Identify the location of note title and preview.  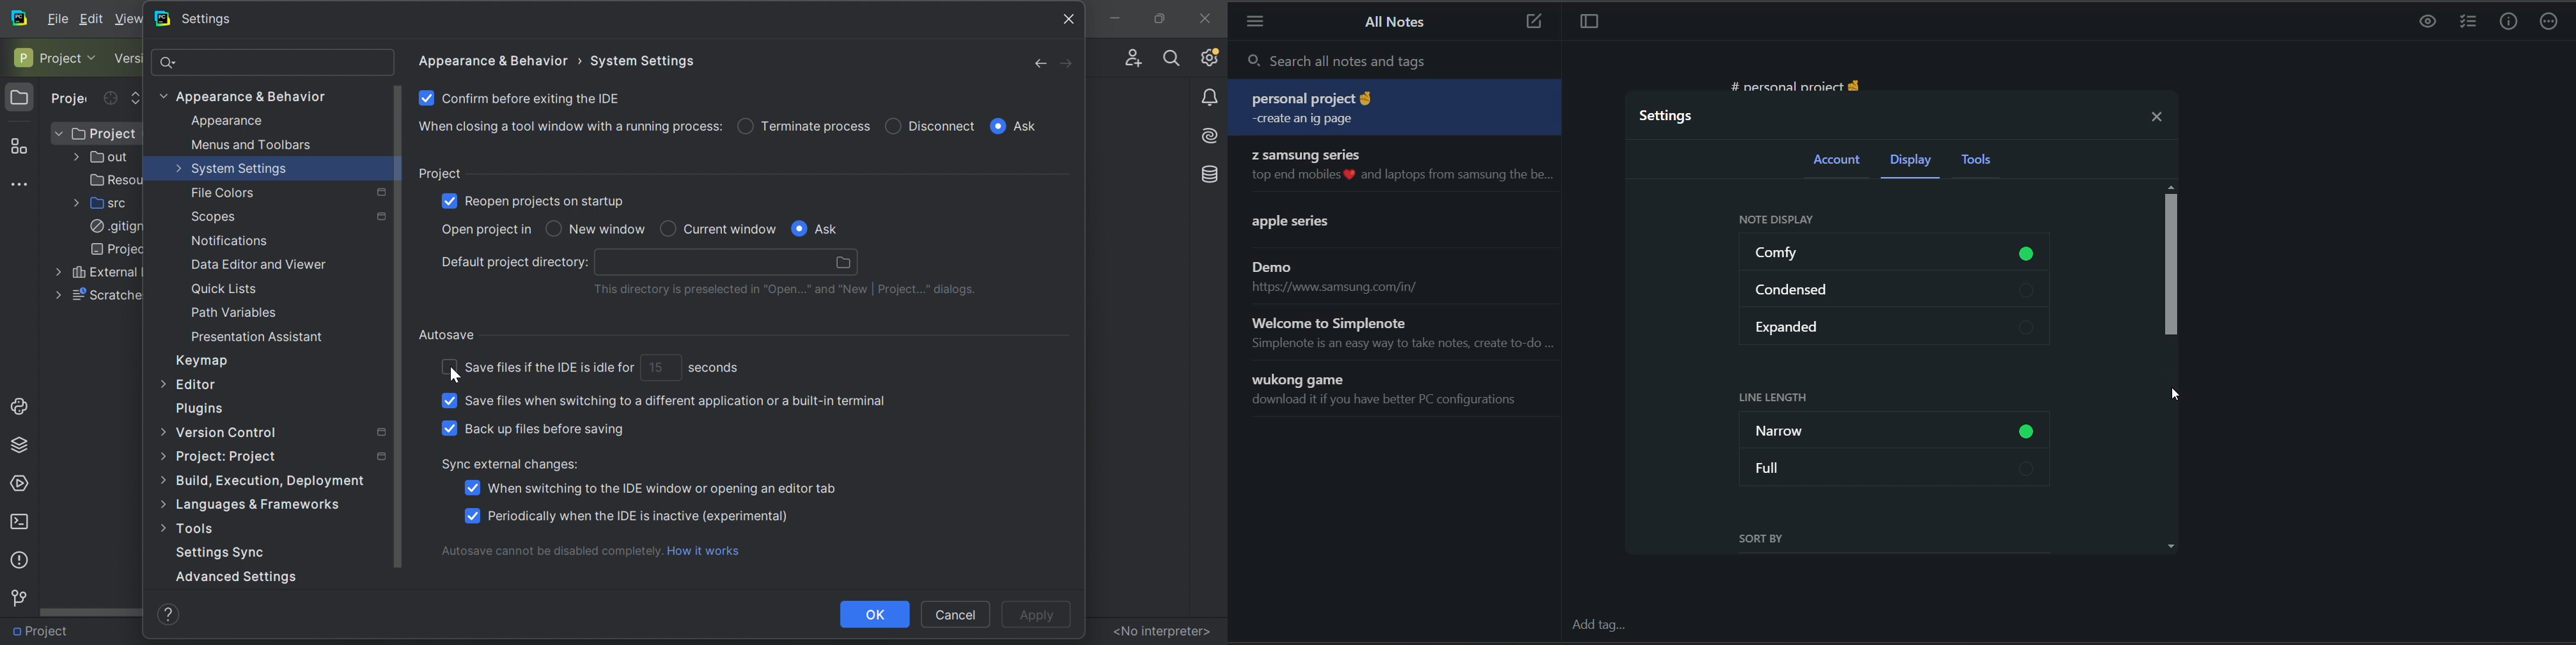
(1397, 110).